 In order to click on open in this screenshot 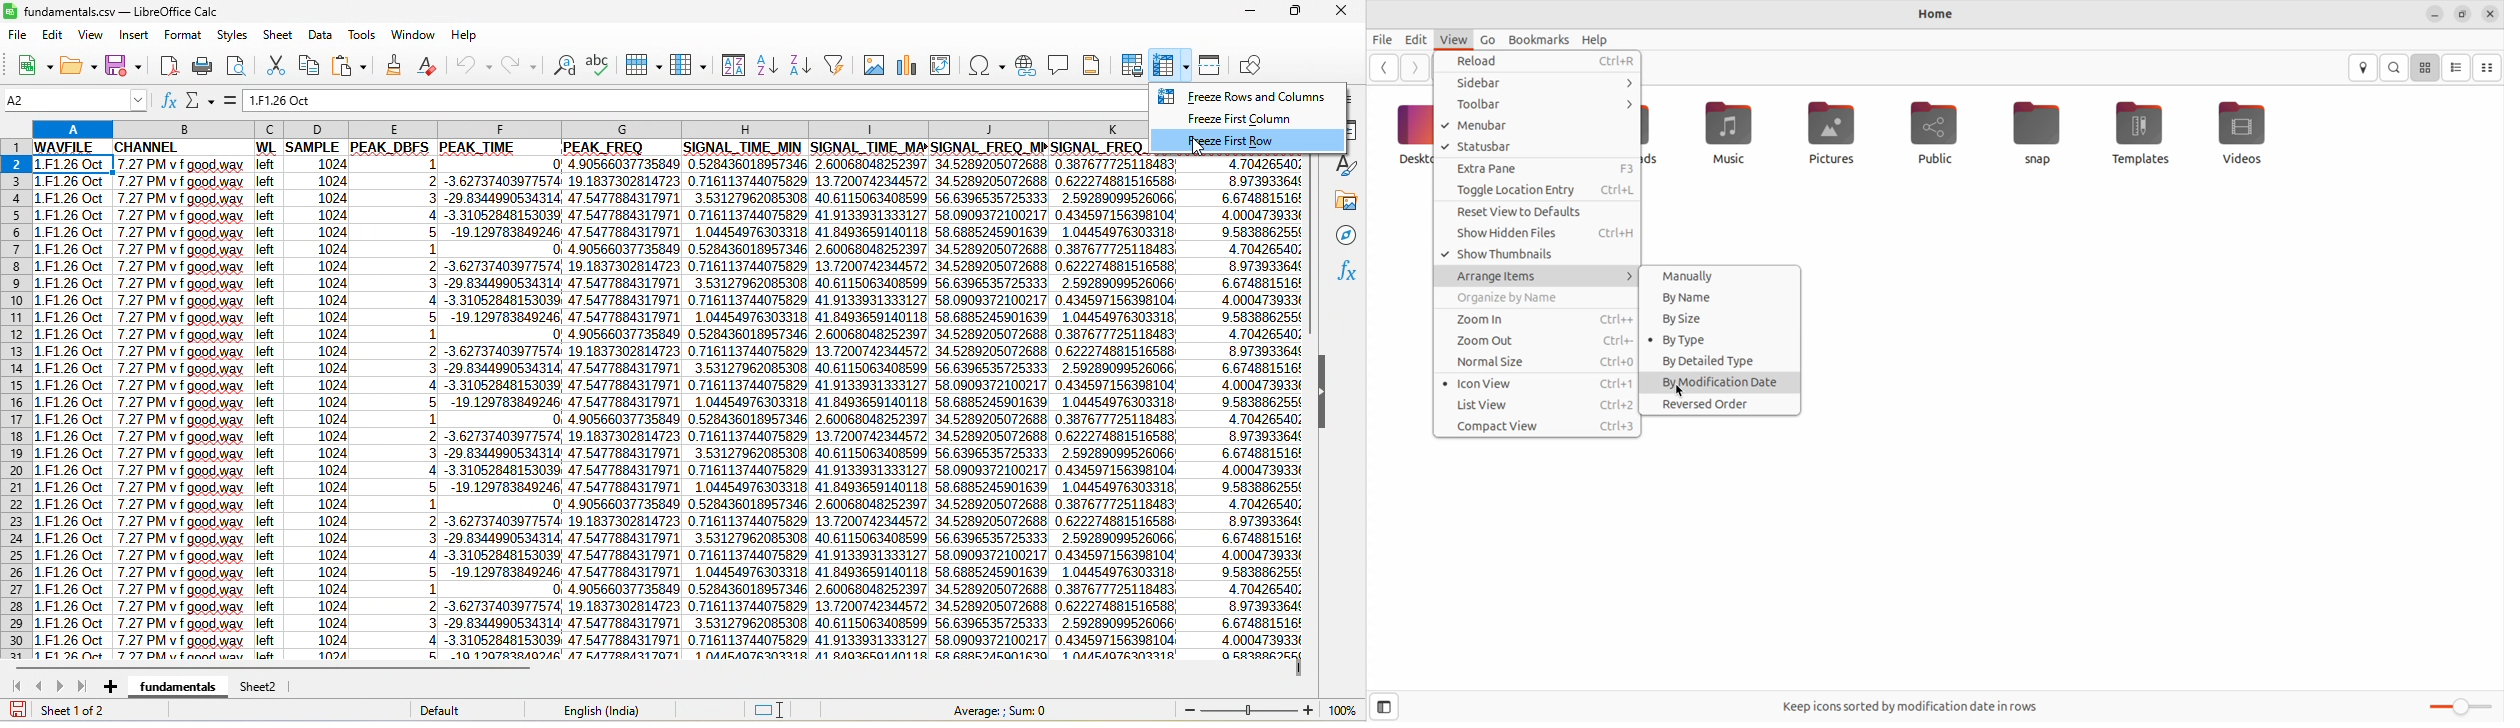, I will do `click(80, 67)`.